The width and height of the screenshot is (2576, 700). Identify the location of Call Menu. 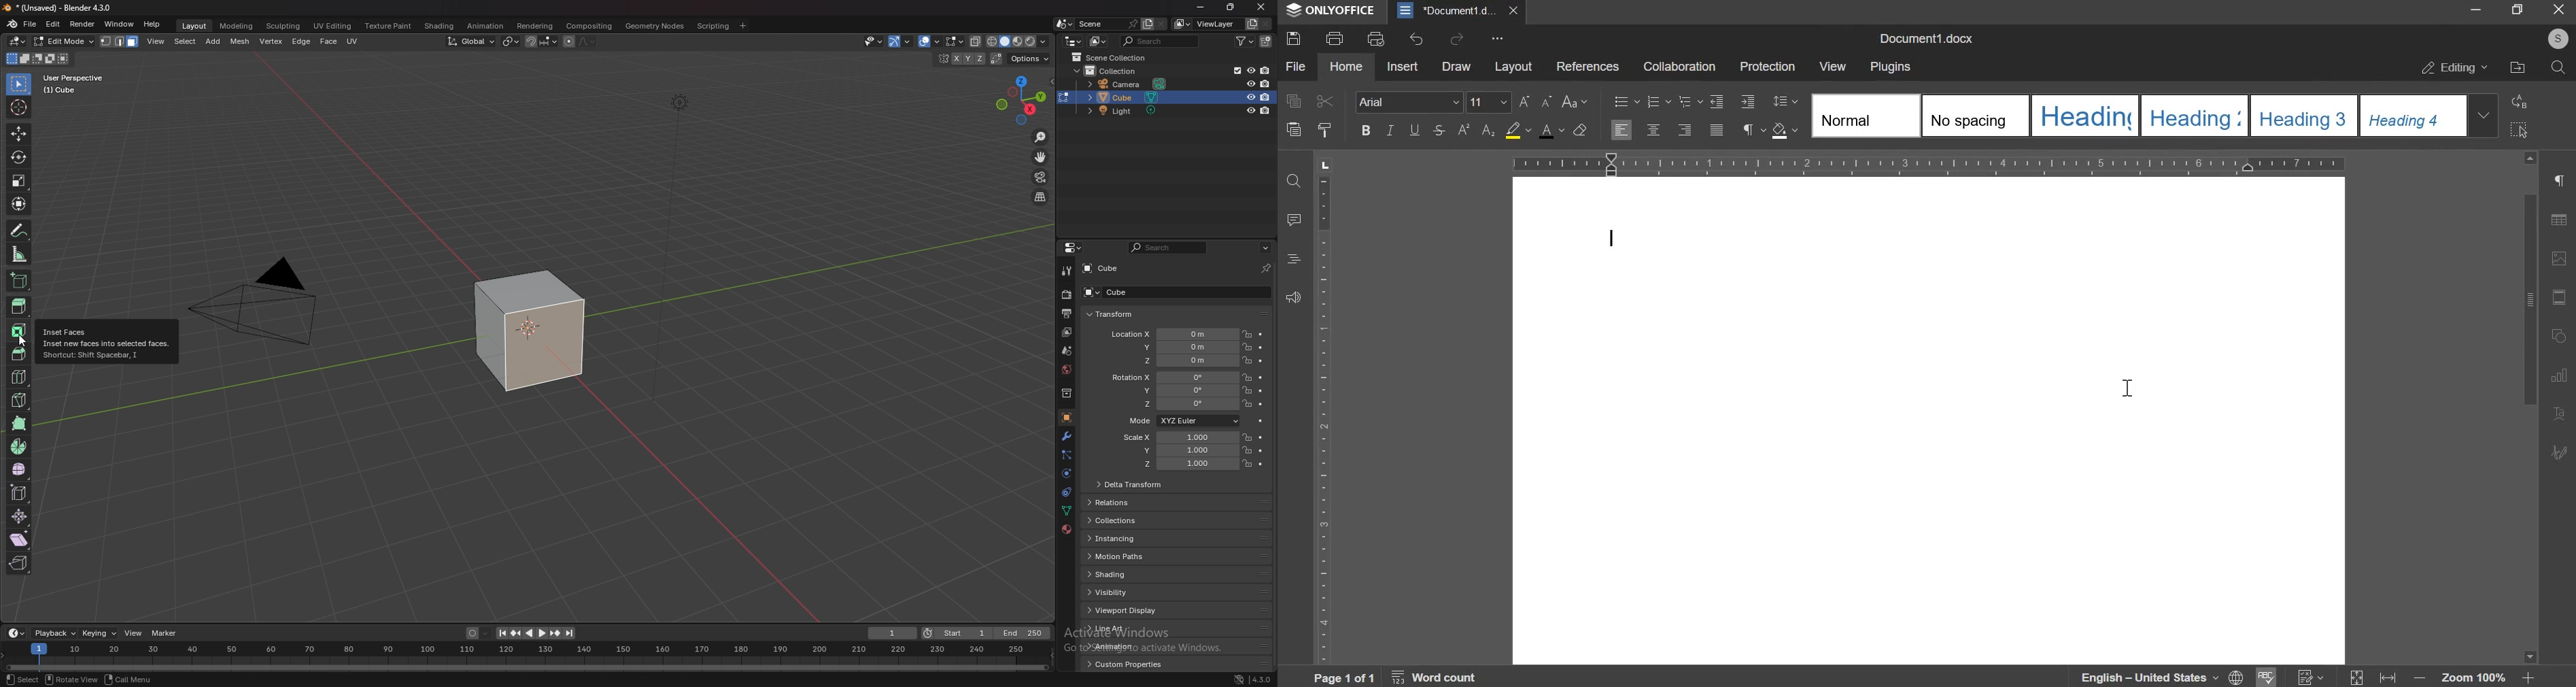
(128, 679).